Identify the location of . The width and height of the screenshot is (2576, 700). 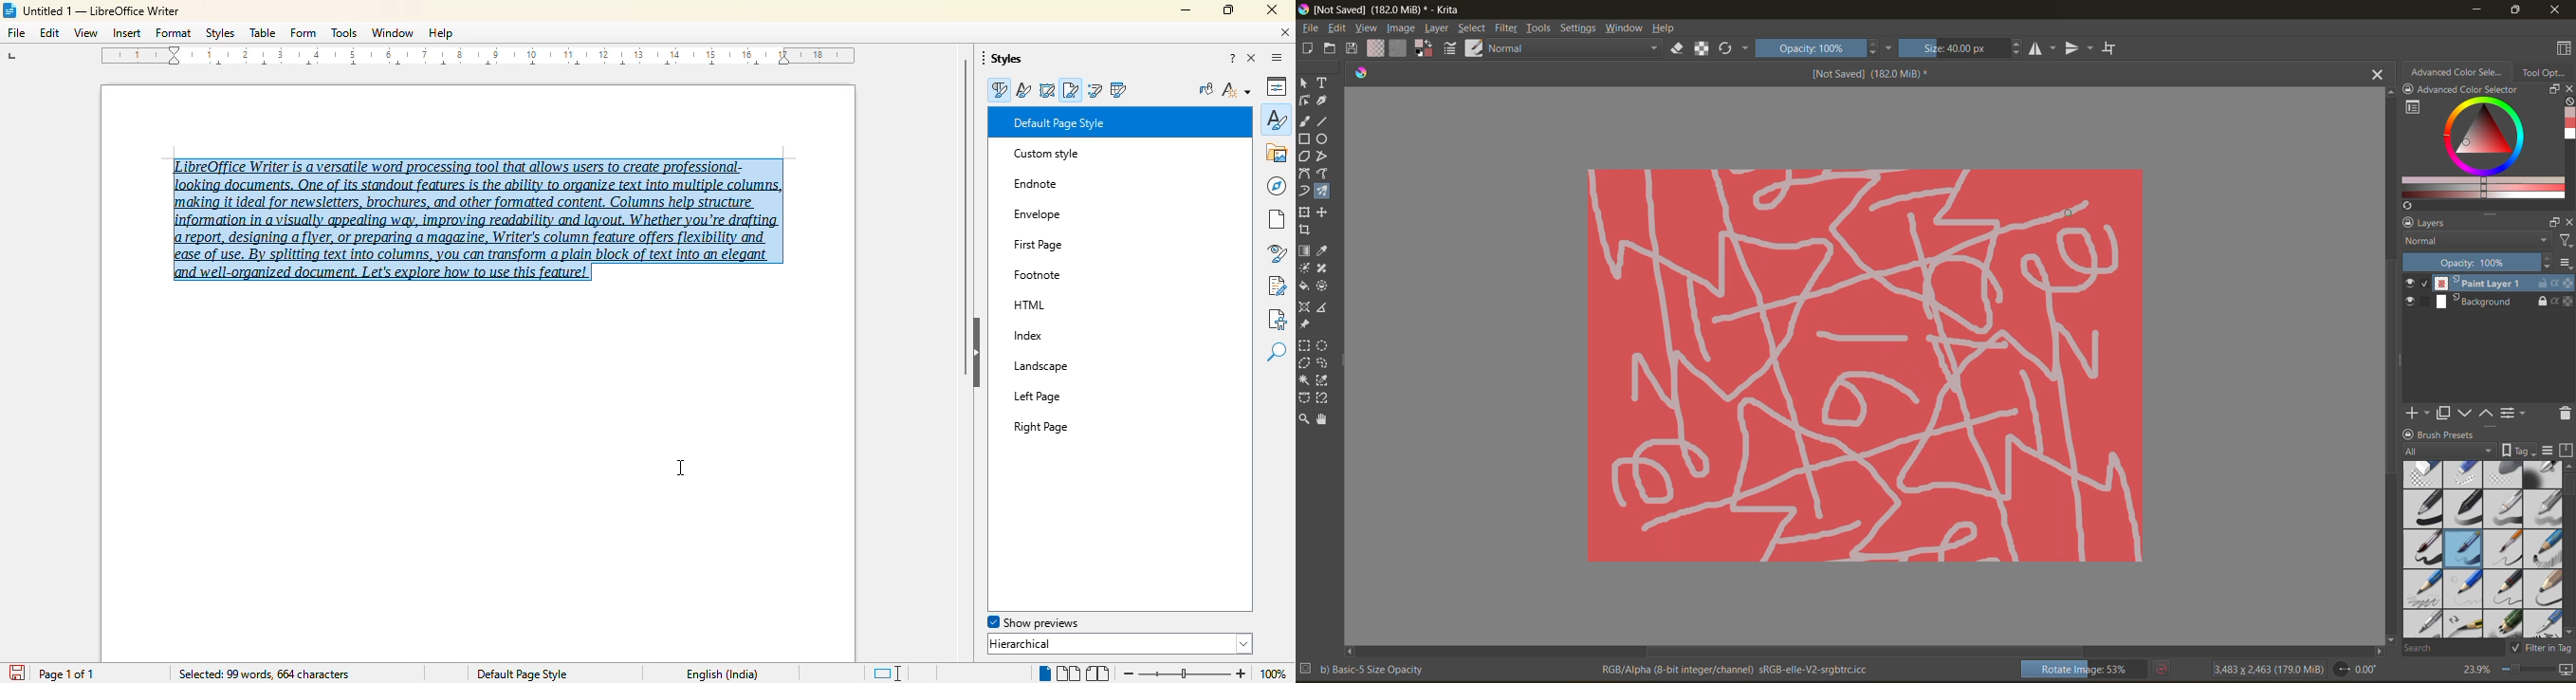
(1036, 243).